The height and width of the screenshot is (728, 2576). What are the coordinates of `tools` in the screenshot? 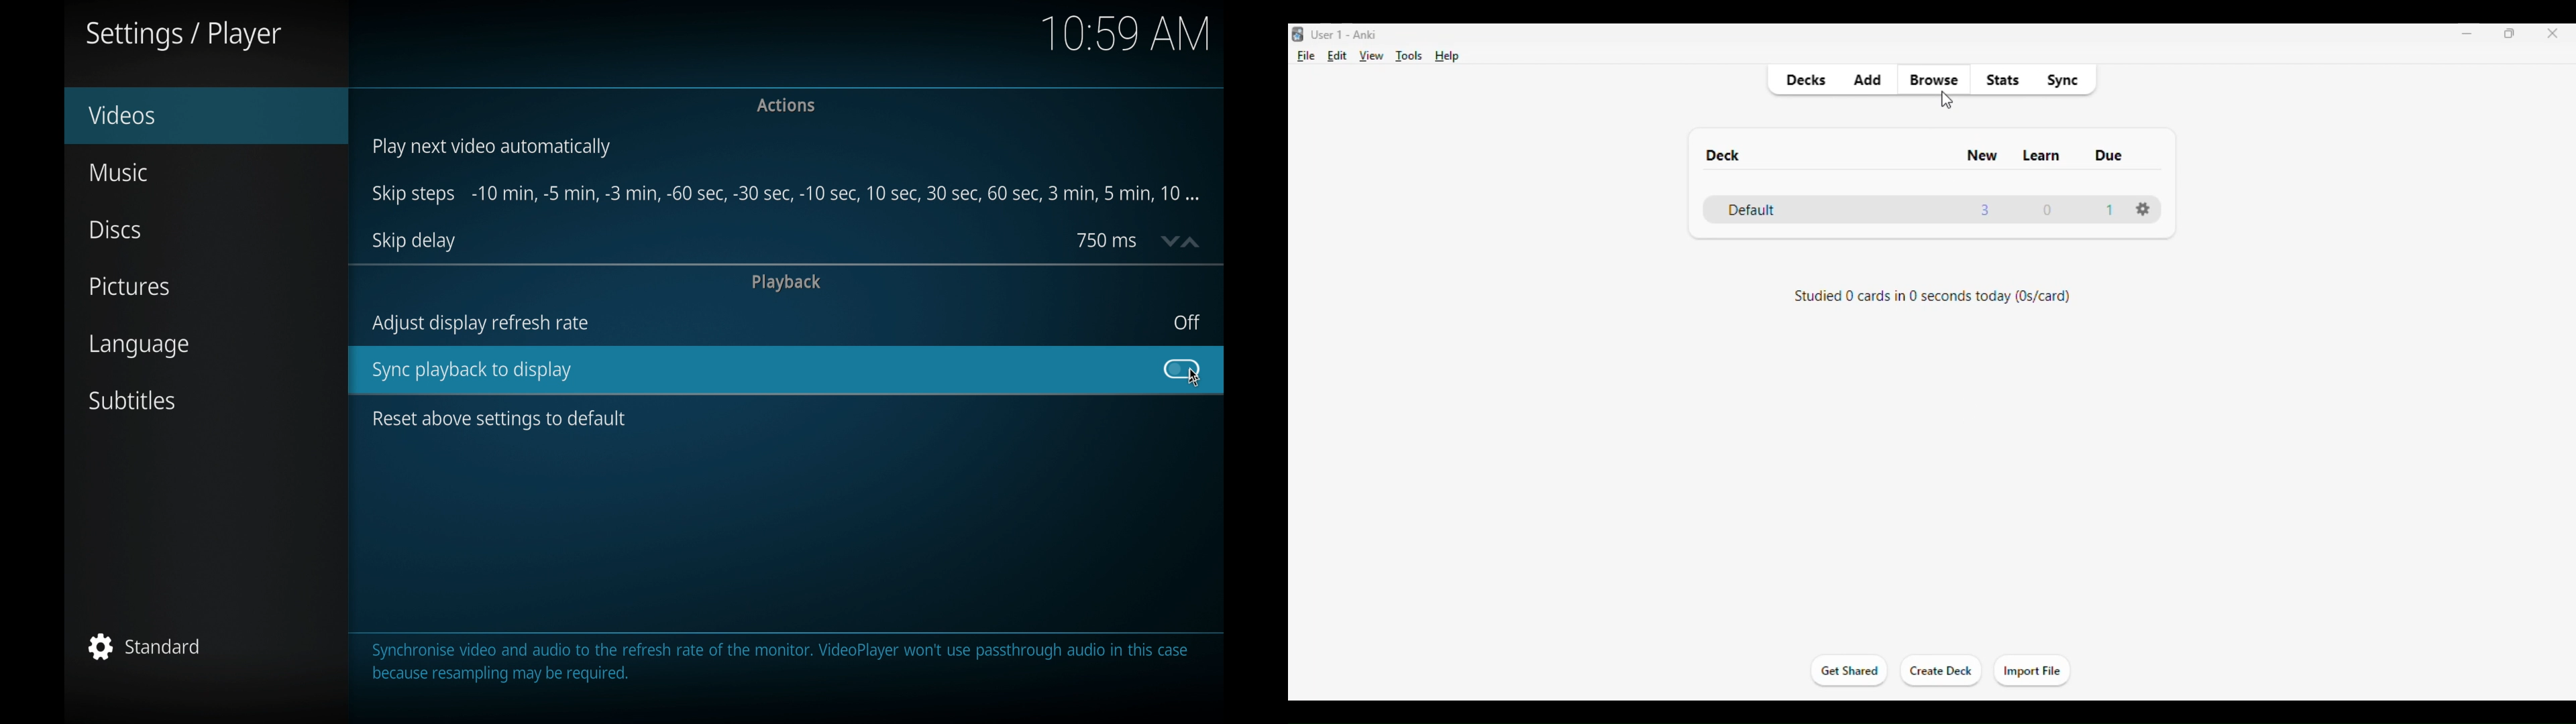 It's located at (1410, 56).